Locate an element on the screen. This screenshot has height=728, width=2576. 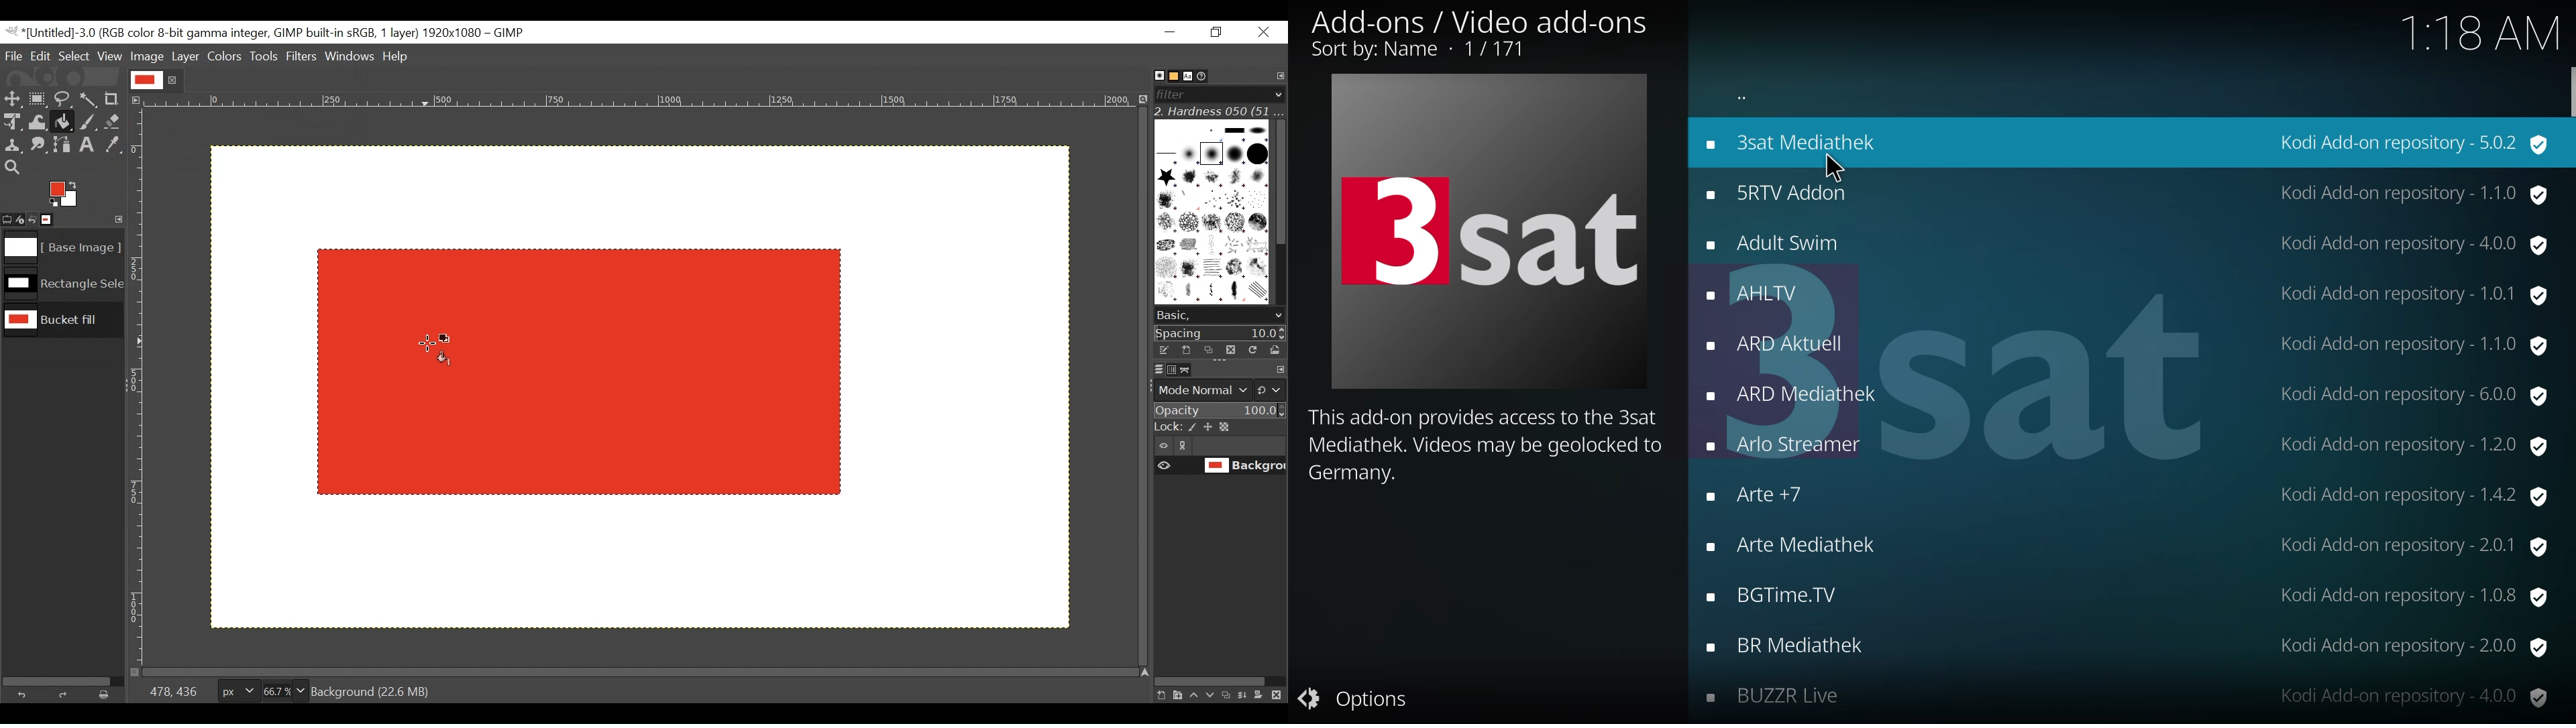
Background (19.3 MB) is located at coordinates (374, 690).